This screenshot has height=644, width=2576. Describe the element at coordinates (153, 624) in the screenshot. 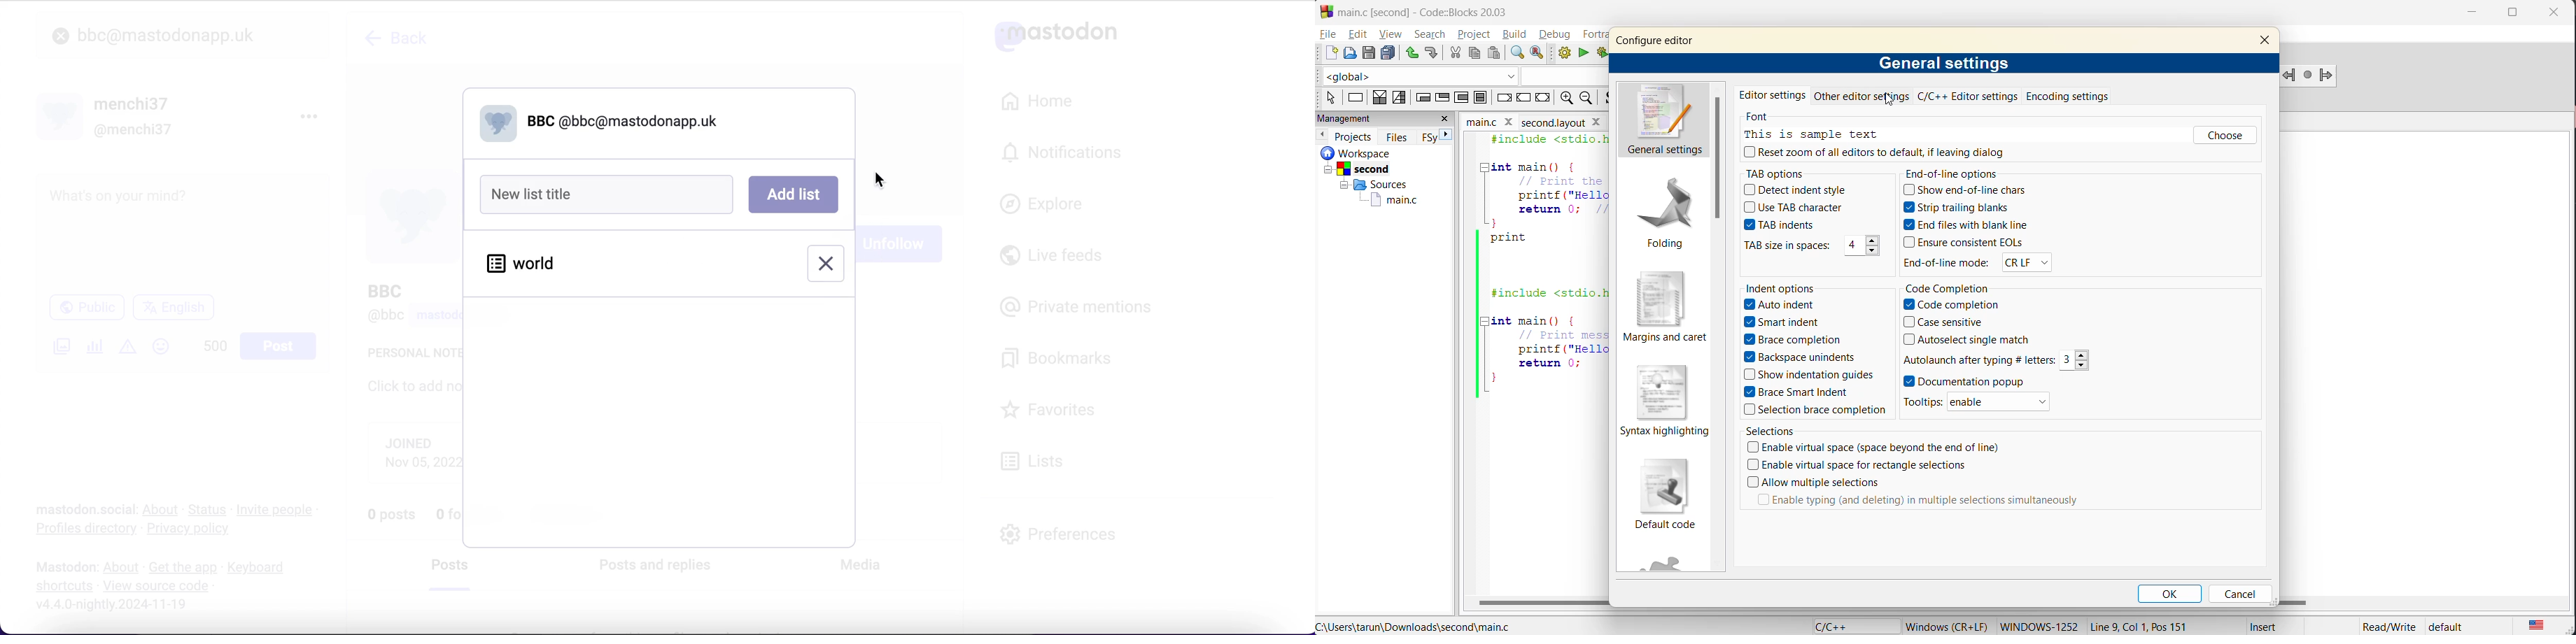

I see `URL` at that location.